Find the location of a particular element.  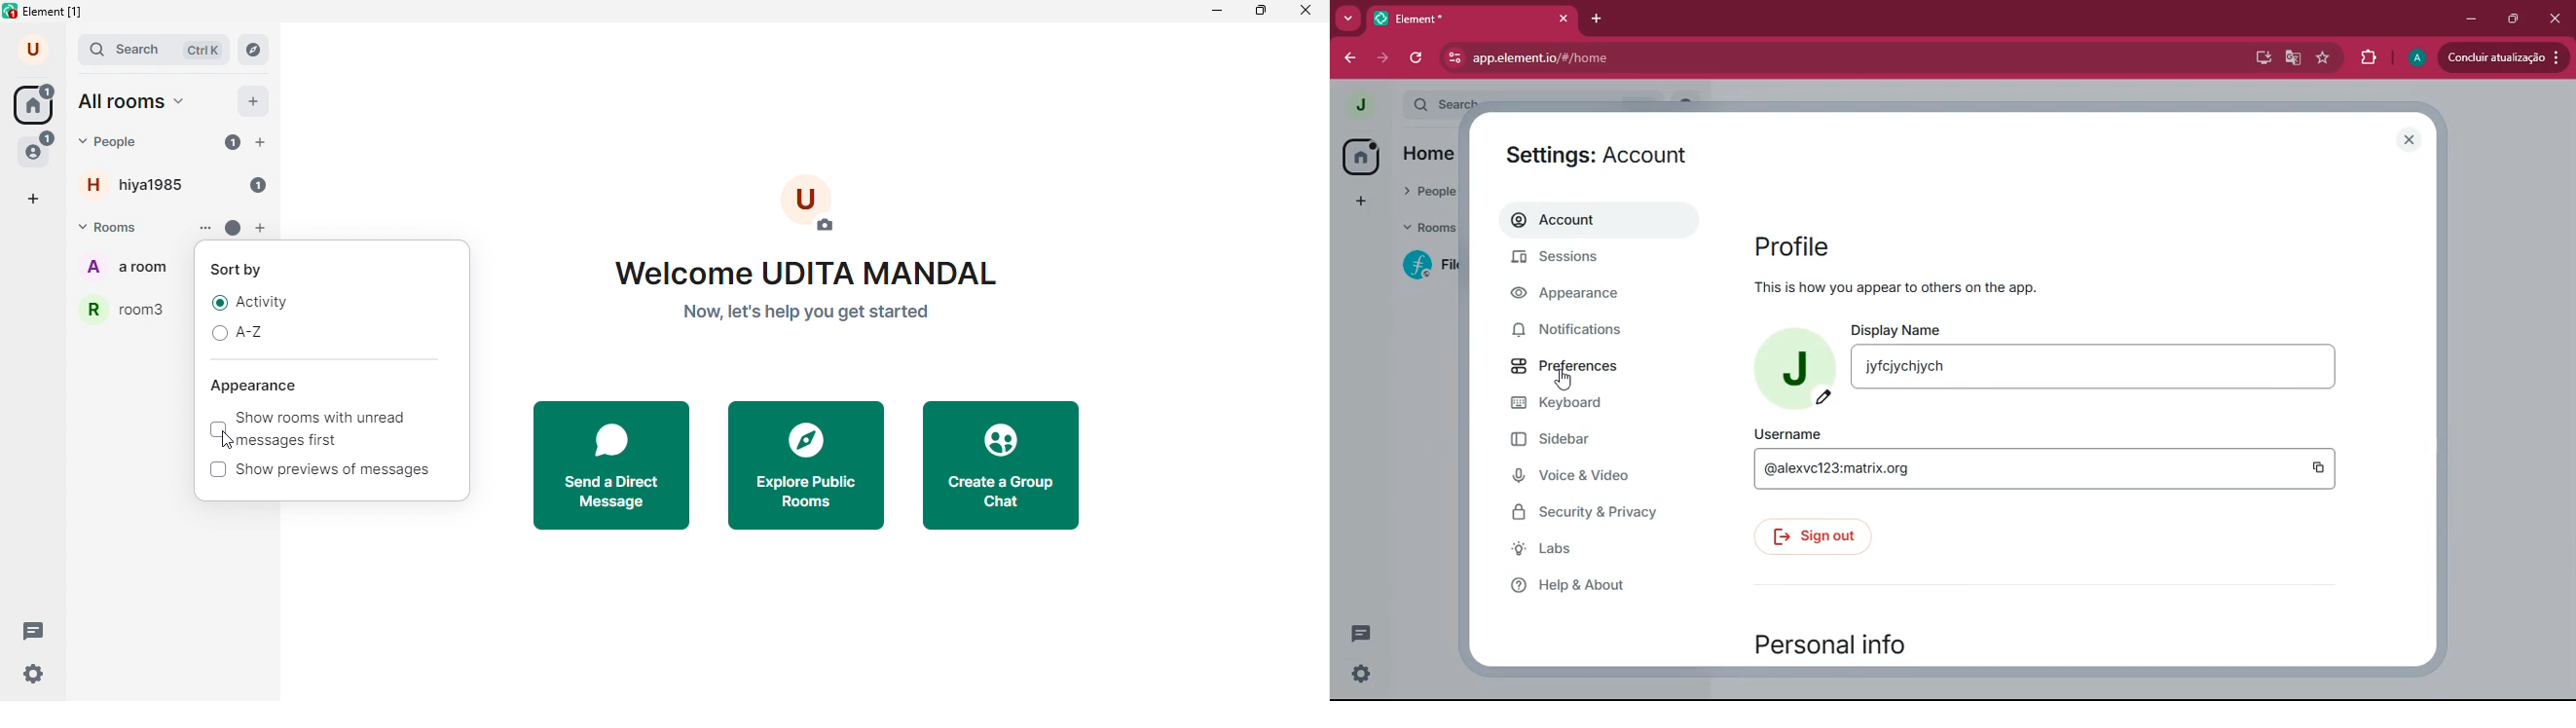

security & privacy is located at coordinates (1588, 513).